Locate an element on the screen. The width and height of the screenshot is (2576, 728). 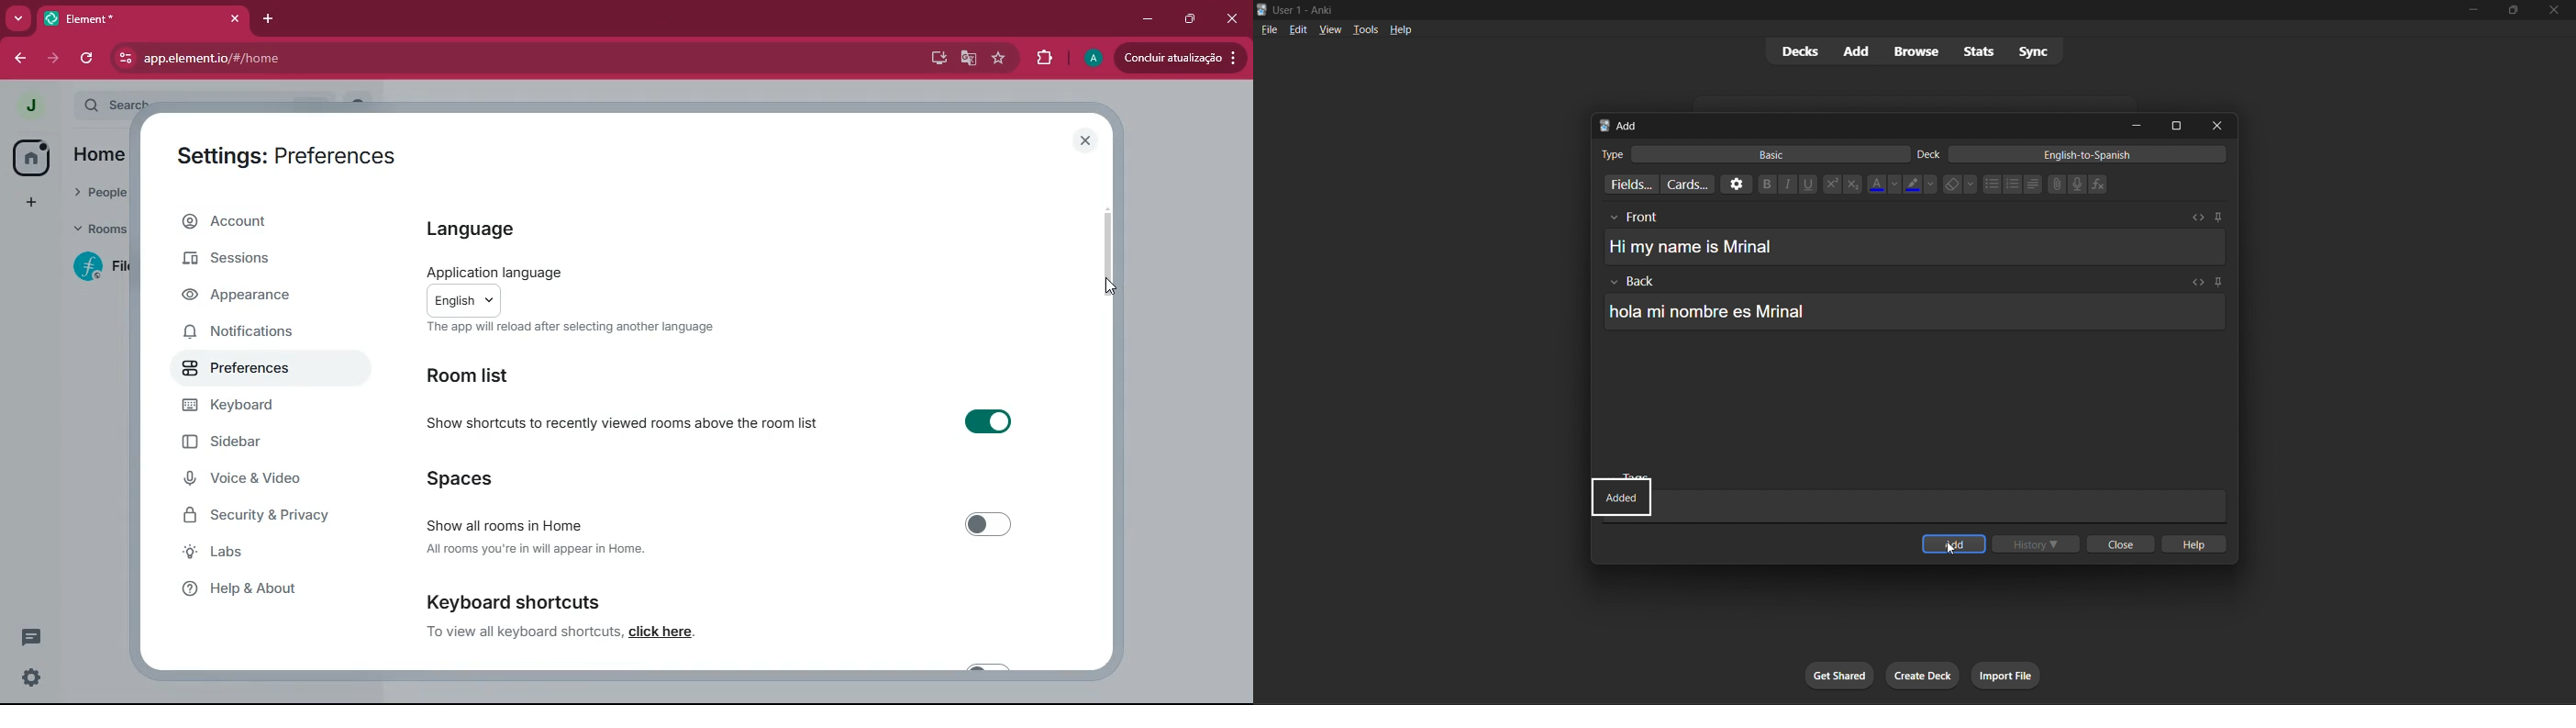
people is located at coordinates (101, 190).